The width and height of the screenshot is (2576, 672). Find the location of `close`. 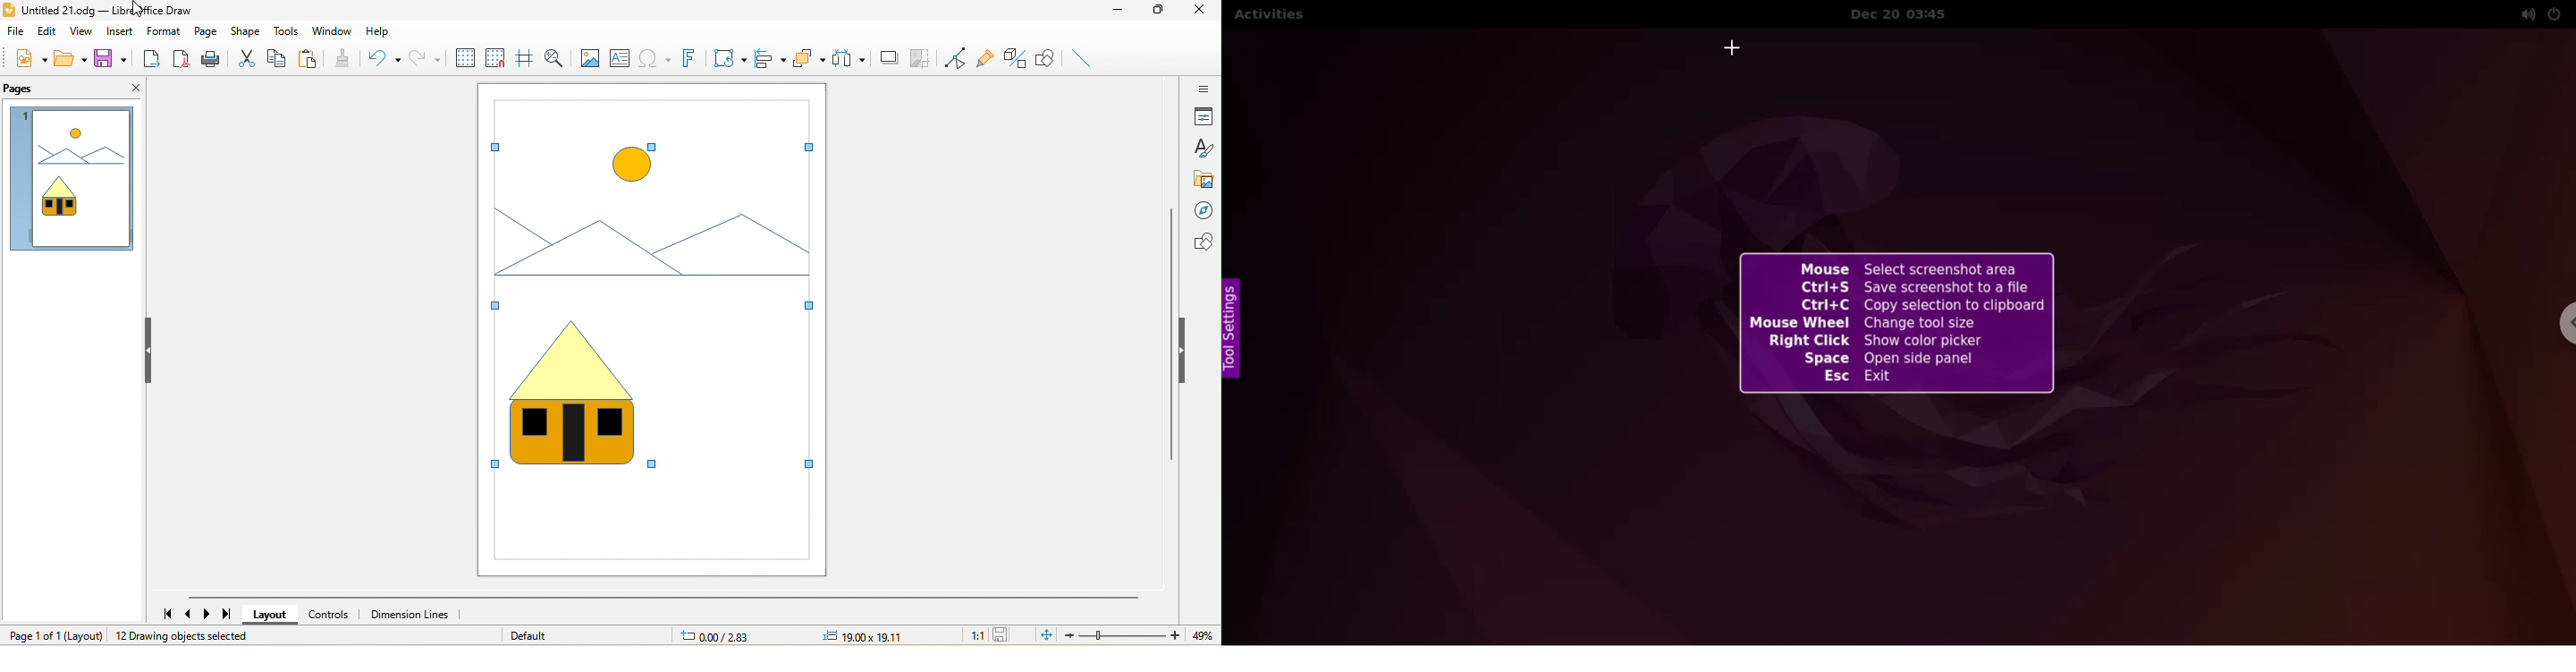

close is located at coordinates (130, 91).